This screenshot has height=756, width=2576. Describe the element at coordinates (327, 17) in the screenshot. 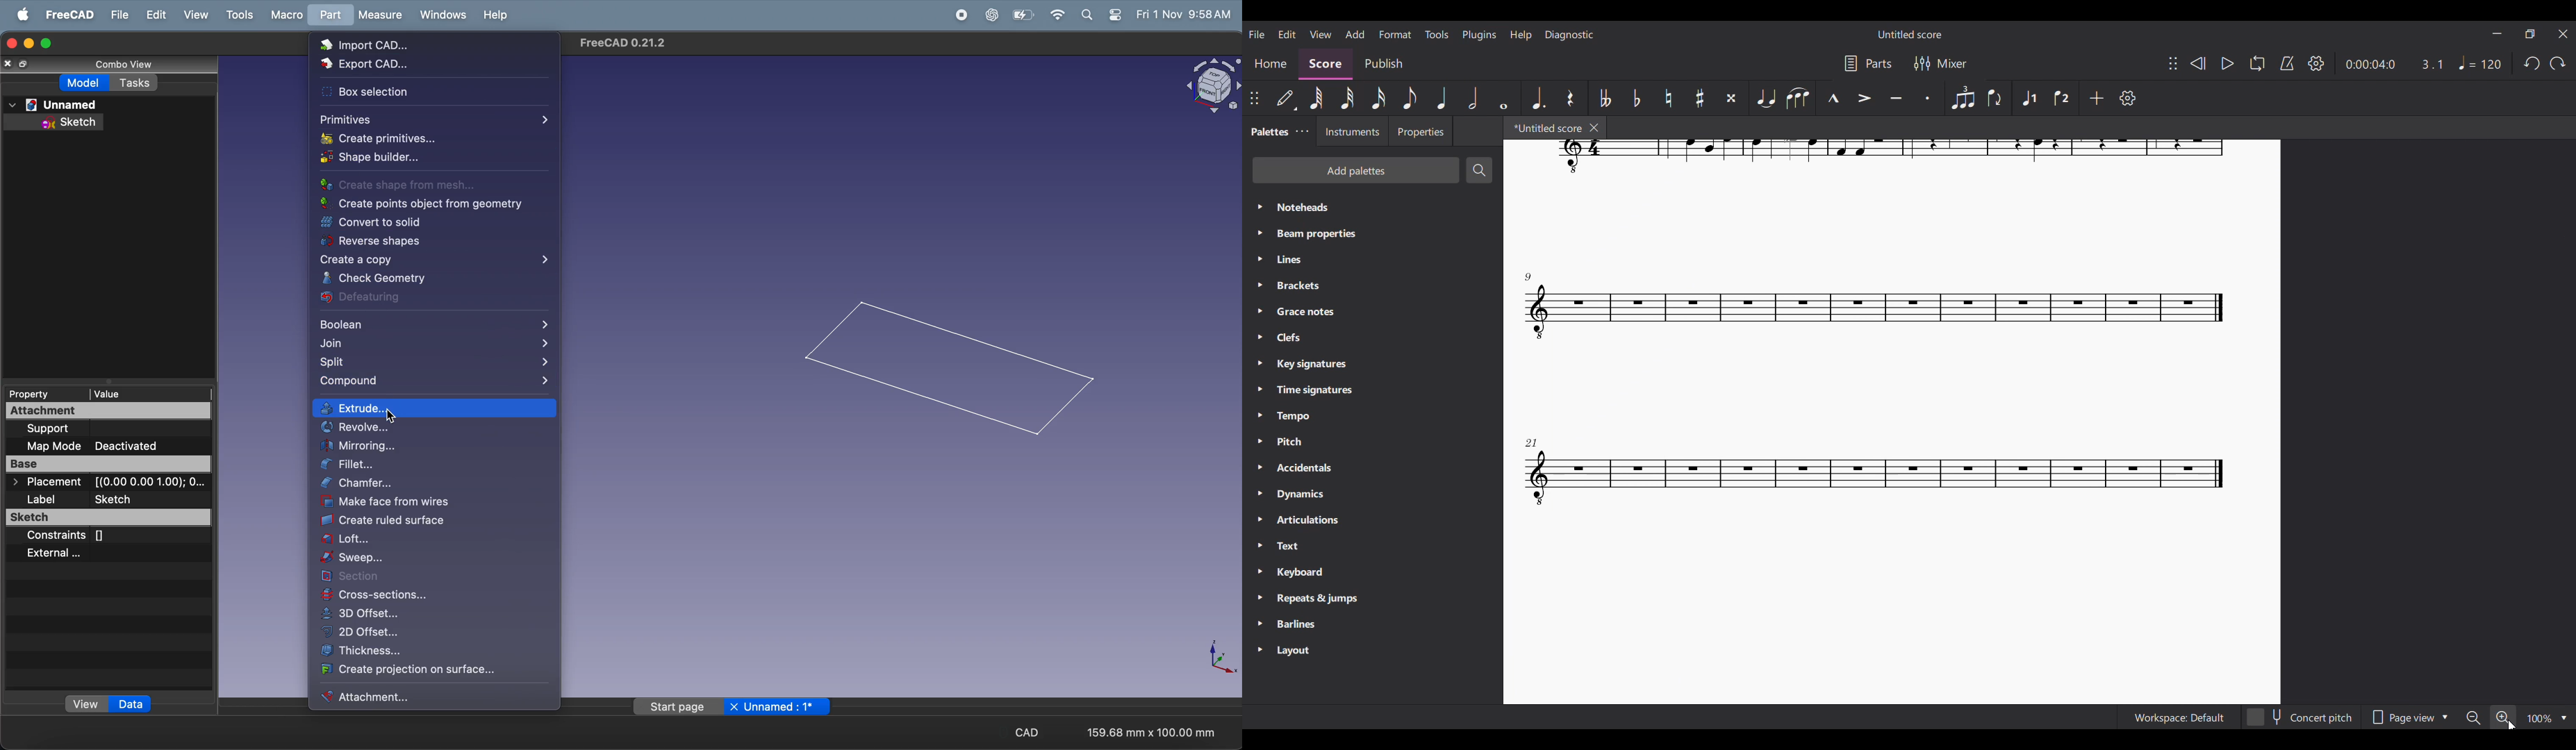

I see `part` at that location.